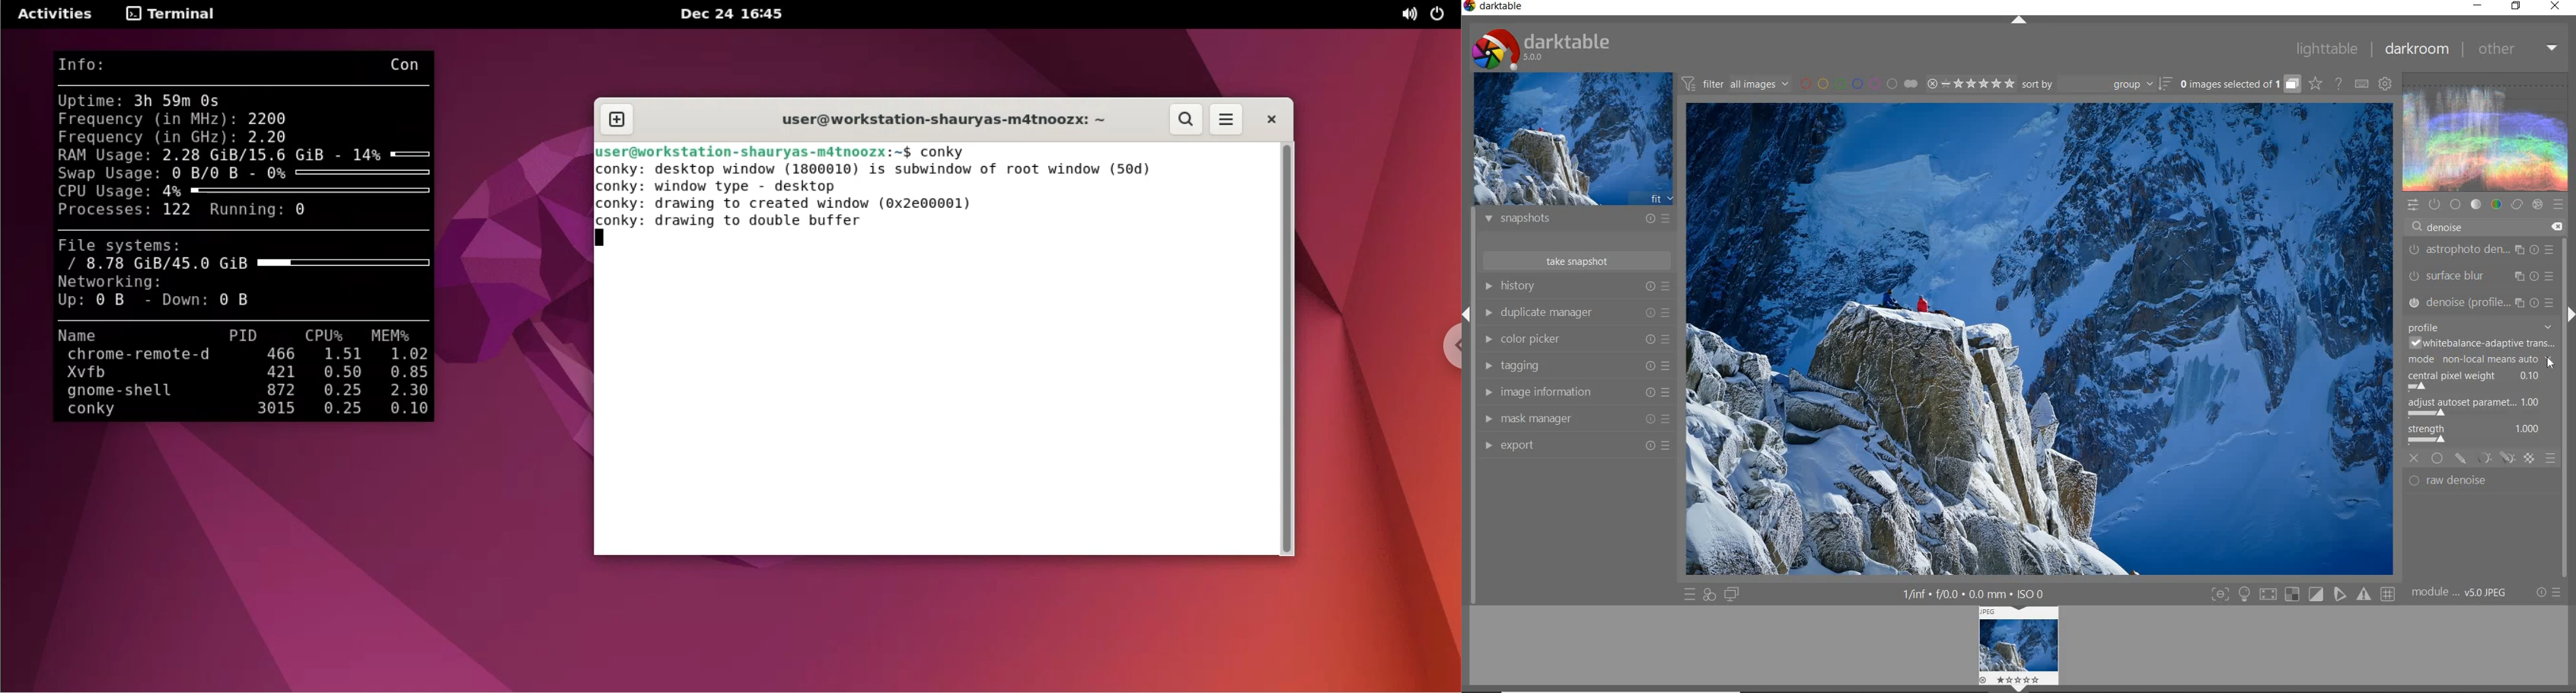  I want to click on color, so click(2497, 204).